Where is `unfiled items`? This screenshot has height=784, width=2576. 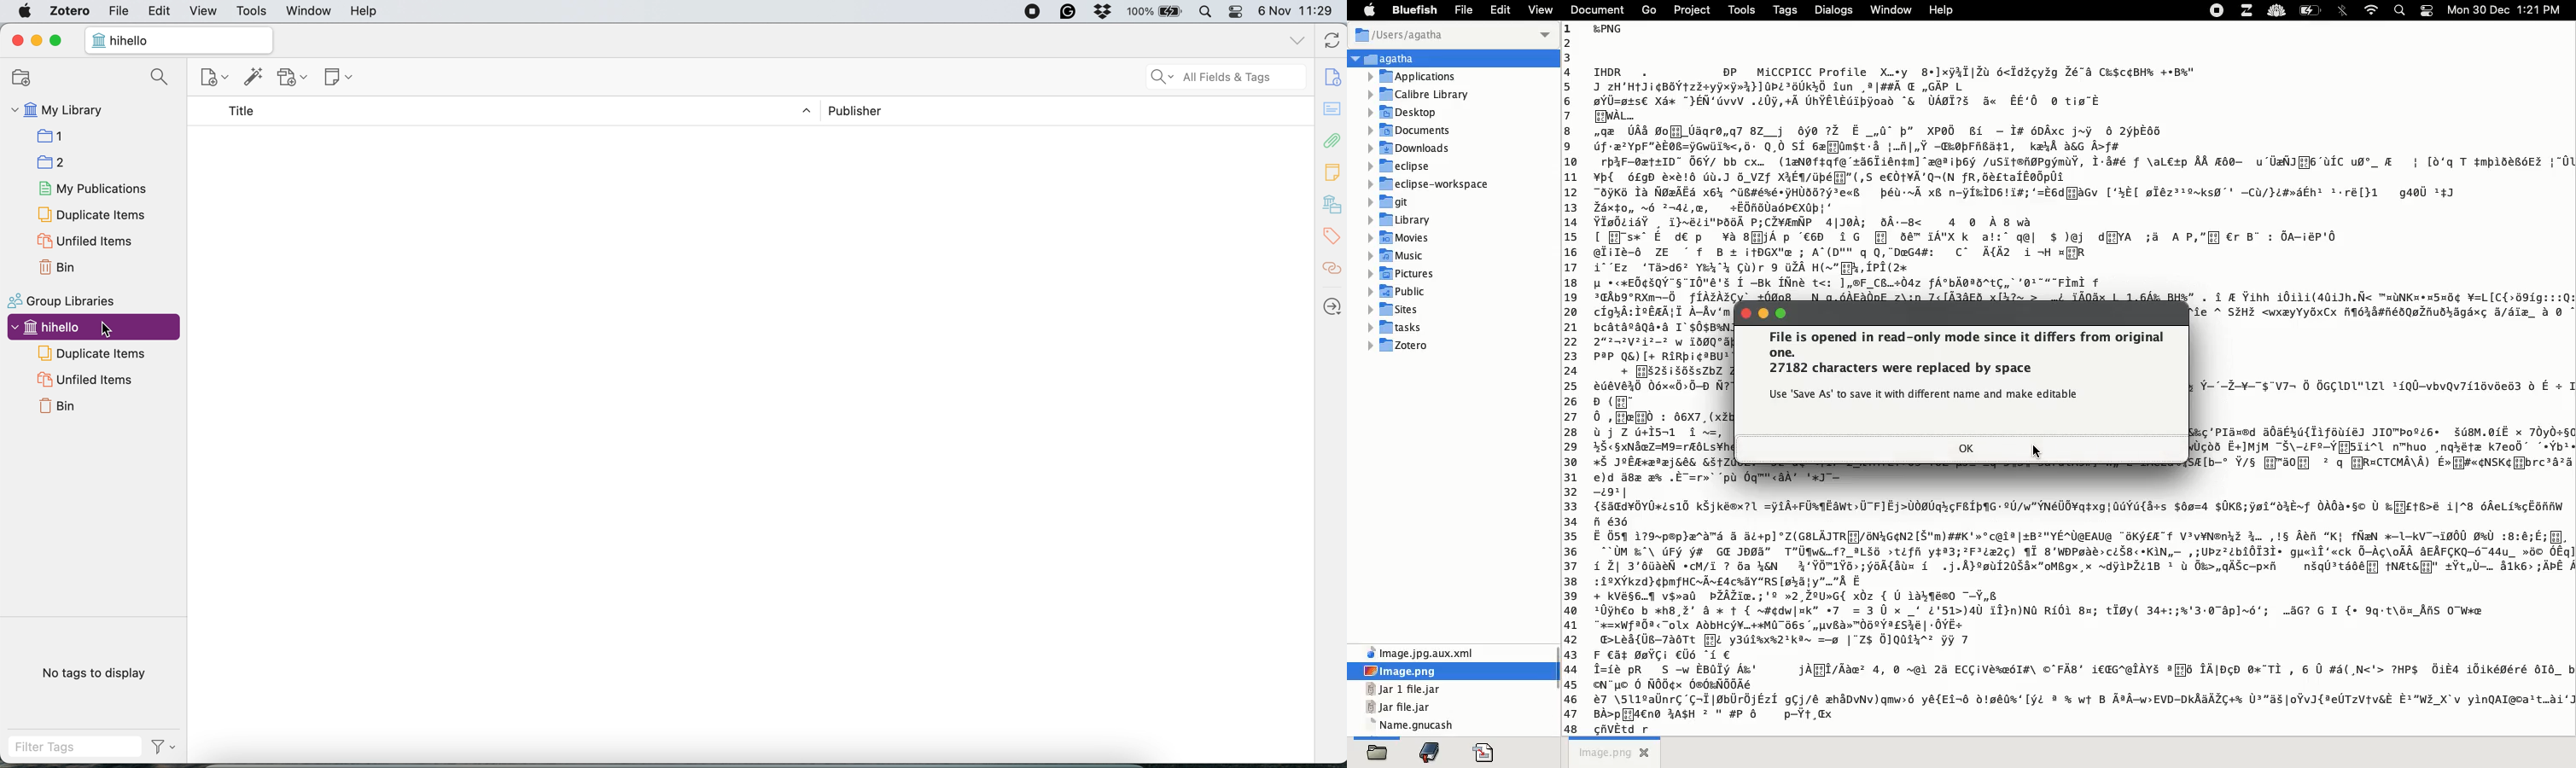 unfiled items is located at coordinates (89, 380).